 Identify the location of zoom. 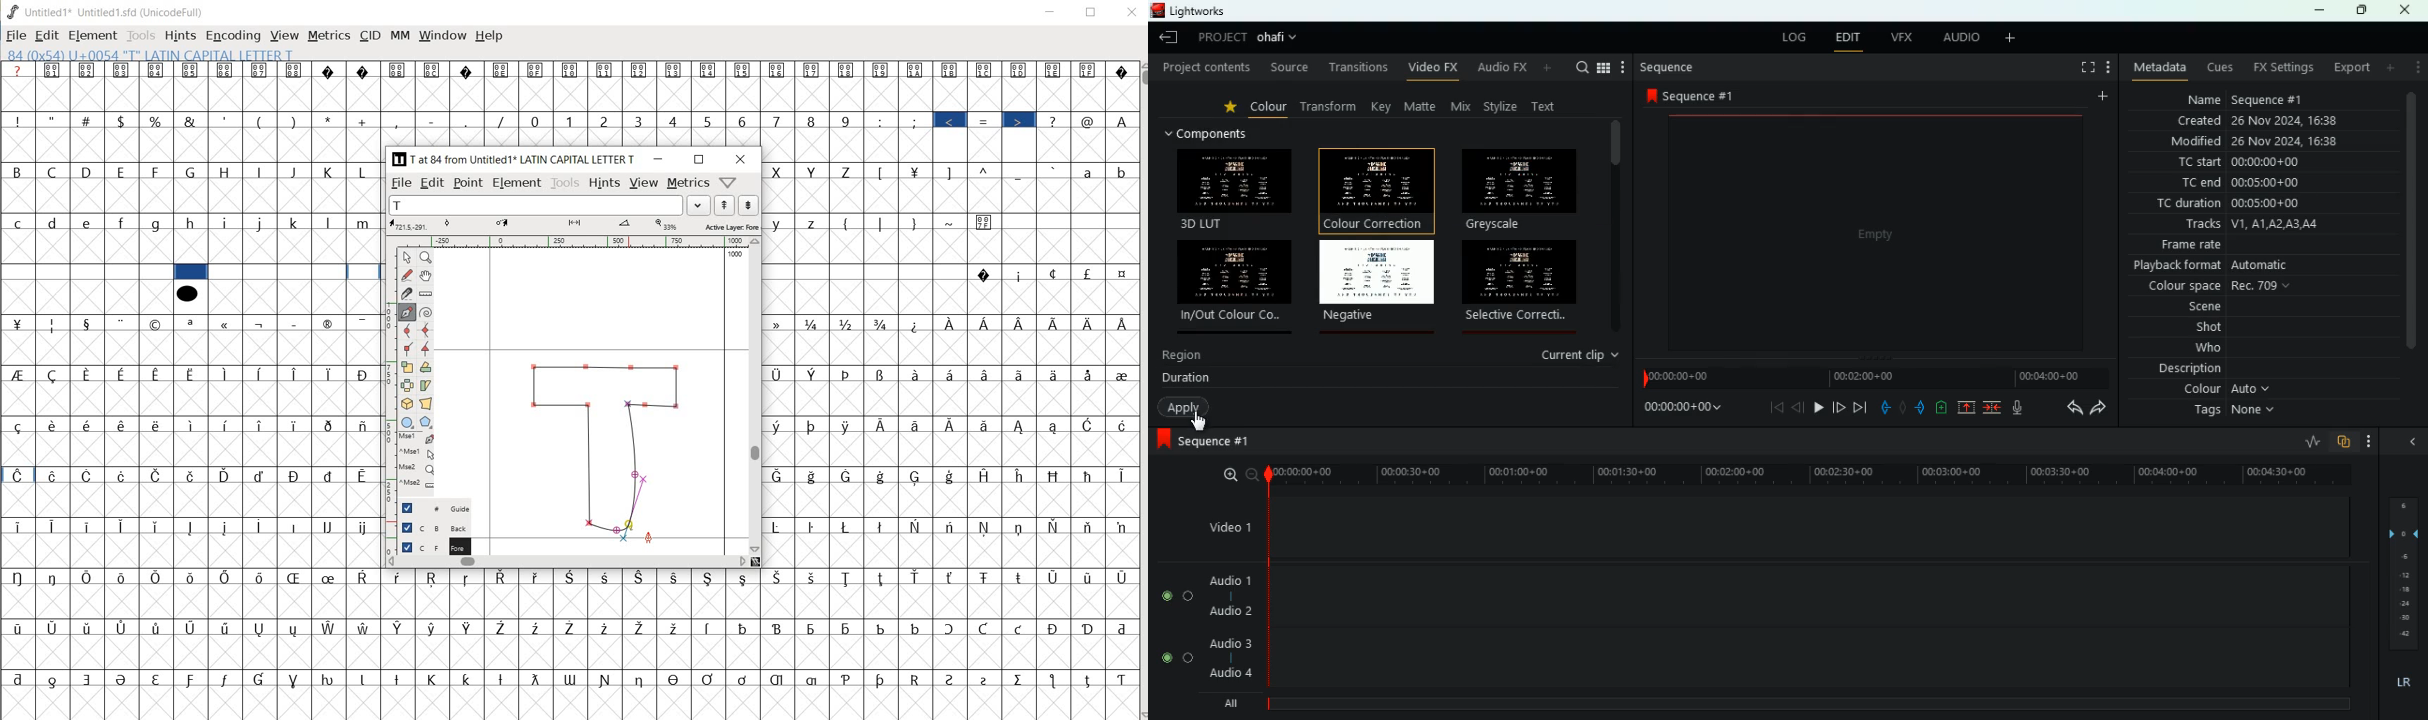
(428, 256).